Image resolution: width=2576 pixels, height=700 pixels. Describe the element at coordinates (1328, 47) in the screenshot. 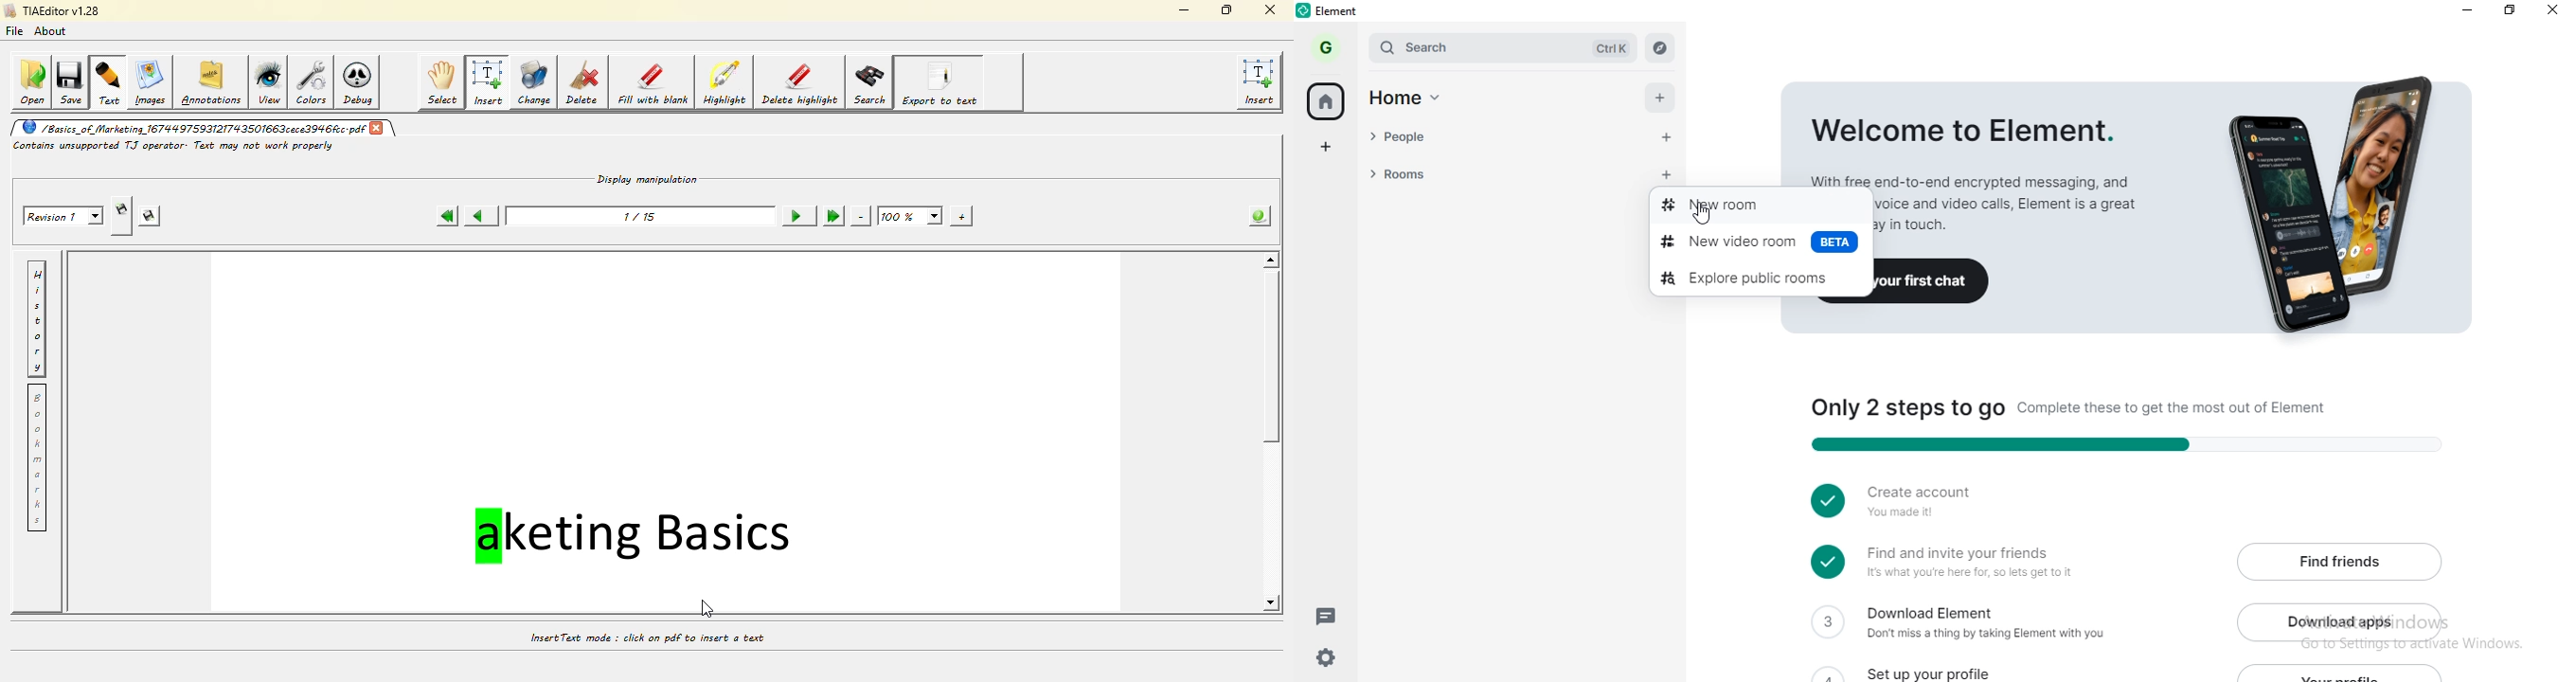

I see `G` at that location.